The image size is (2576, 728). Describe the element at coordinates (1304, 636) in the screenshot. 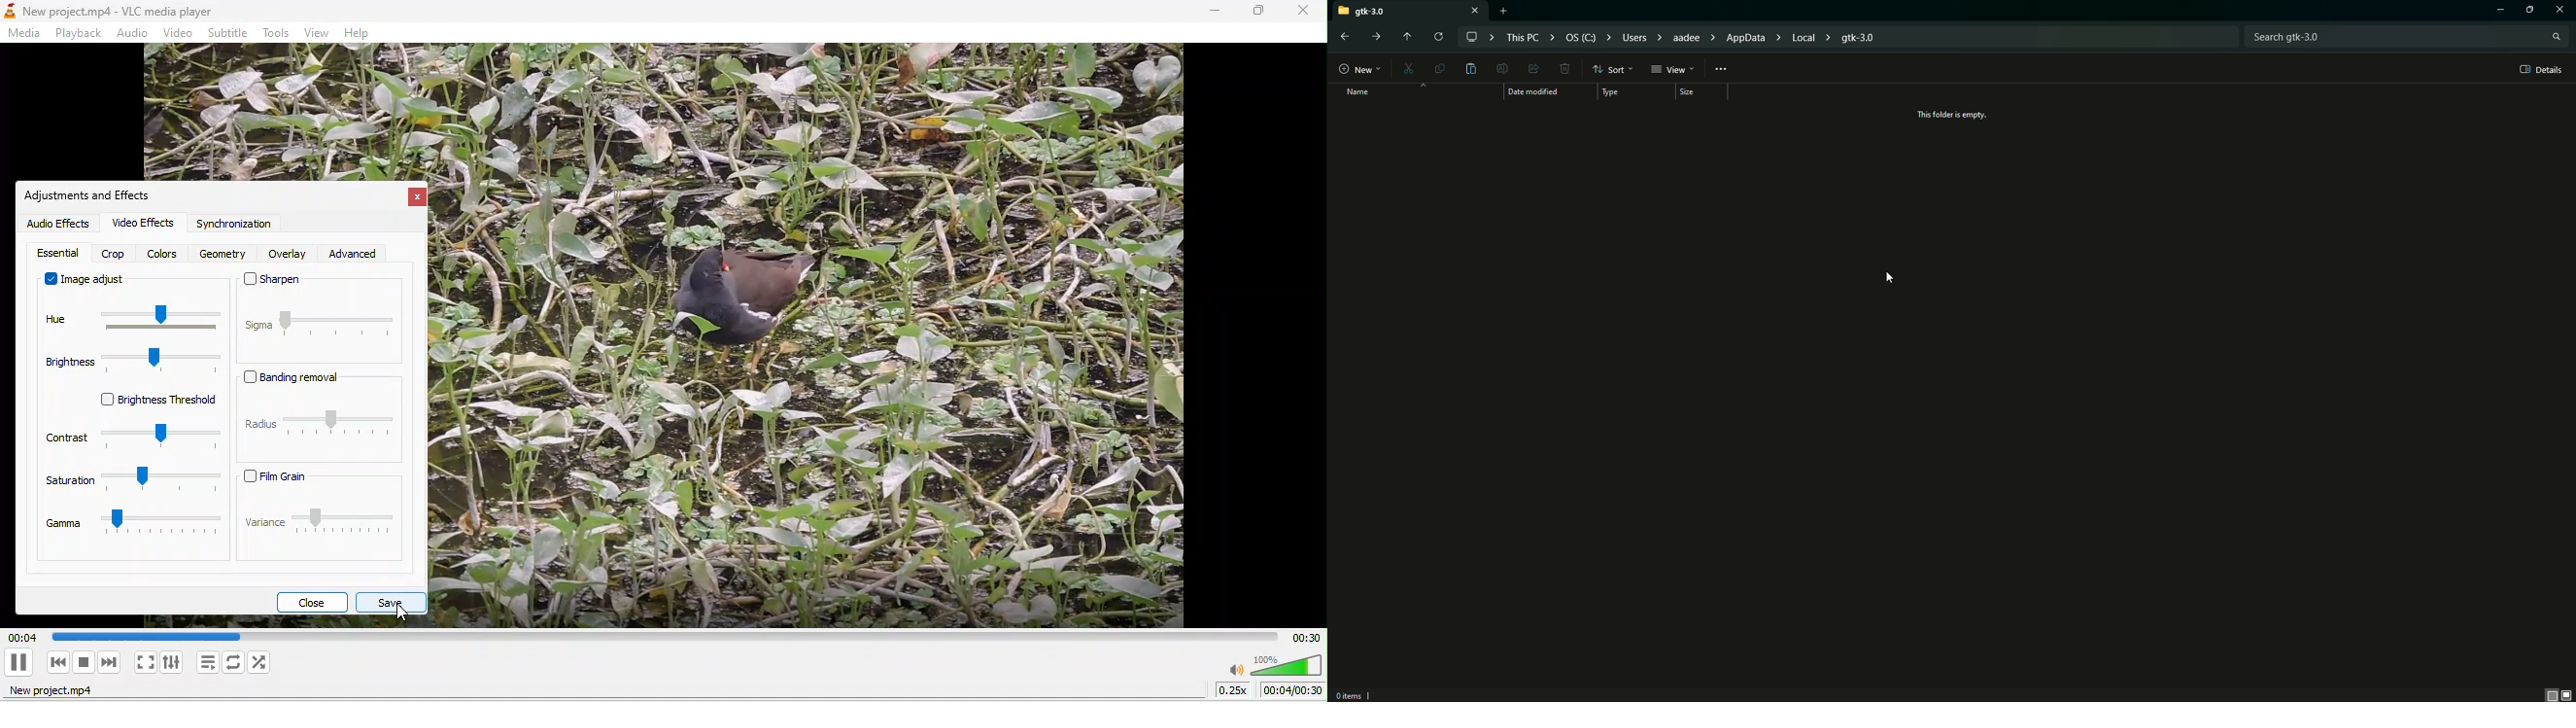

I see `Play duration` at that location.